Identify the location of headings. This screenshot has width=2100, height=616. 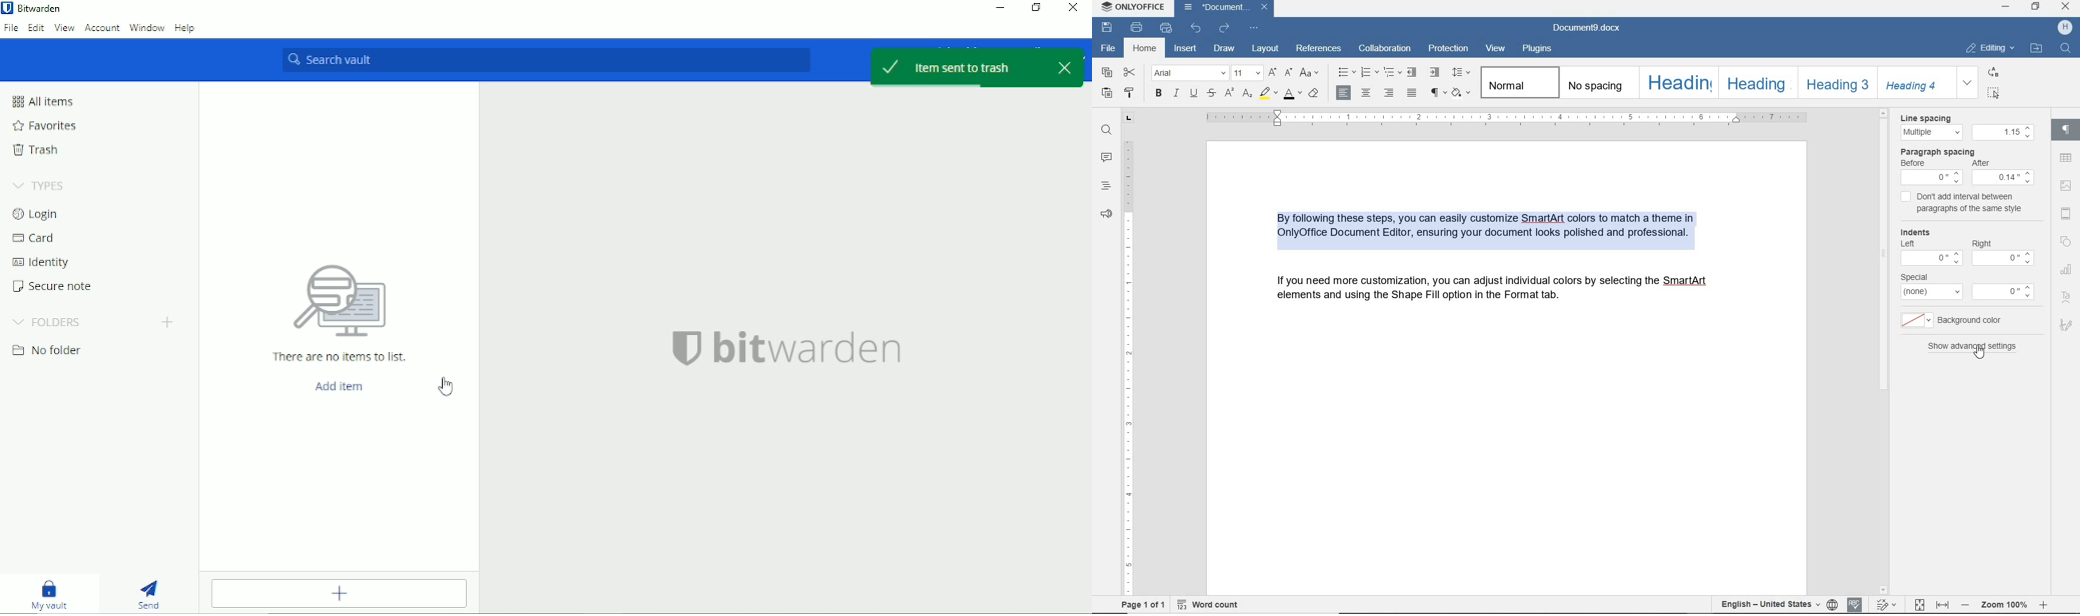
(1106, 187).